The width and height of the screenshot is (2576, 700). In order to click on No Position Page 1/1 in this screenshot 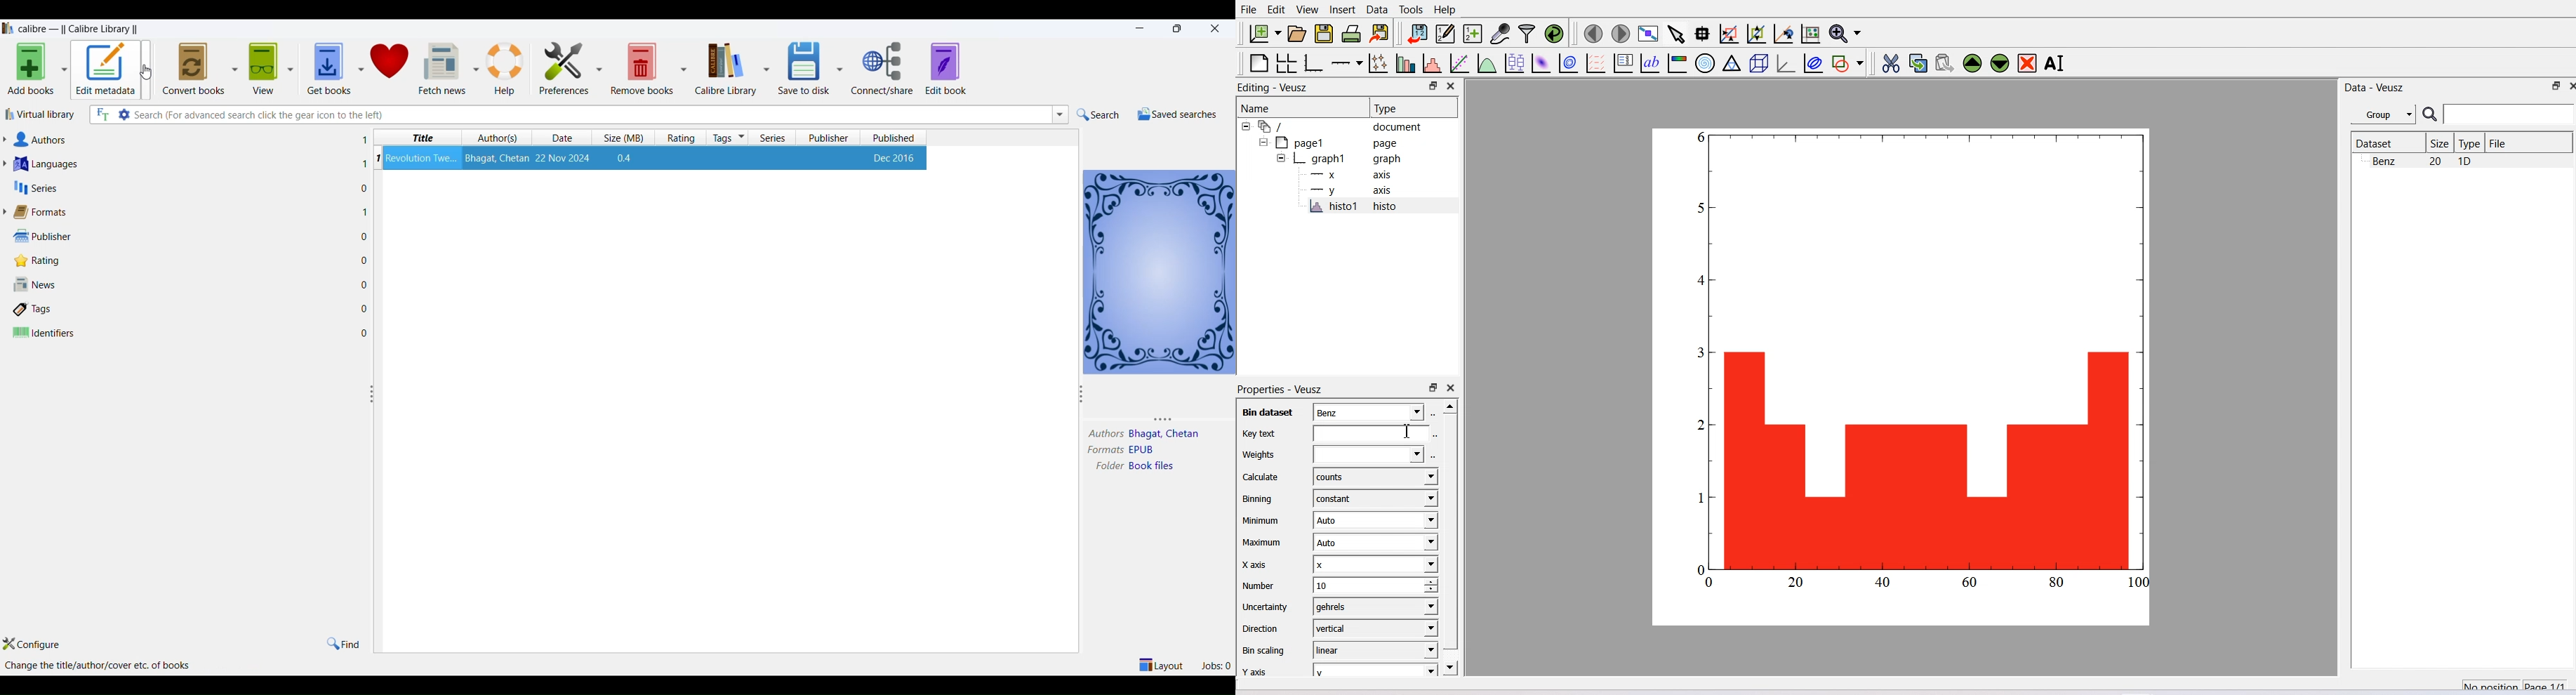, I will do `click(2514, 684)`.